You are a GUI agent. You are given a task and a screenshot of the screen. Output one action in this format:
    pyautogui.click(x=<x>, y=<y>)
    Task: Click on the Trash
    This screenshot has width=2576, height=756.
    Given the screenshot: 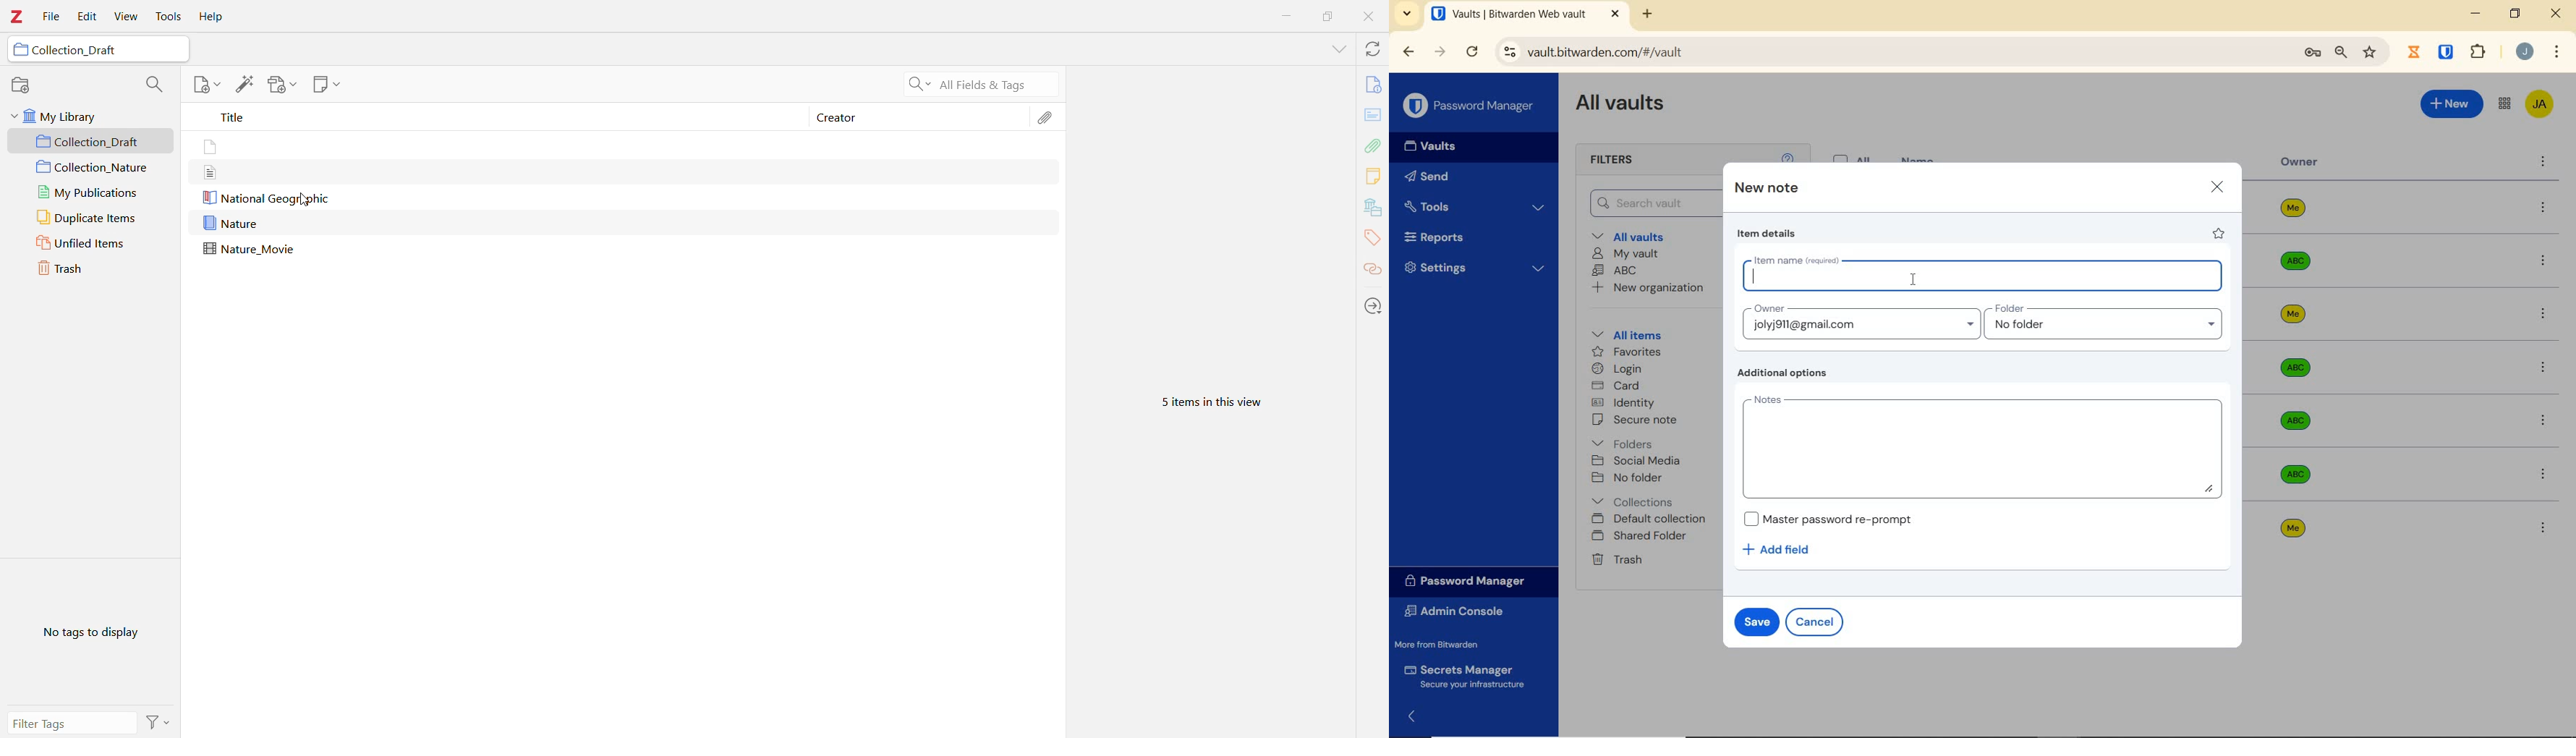 What is the action you would take?
    pyautogui.click(x=1619, y=561)
    